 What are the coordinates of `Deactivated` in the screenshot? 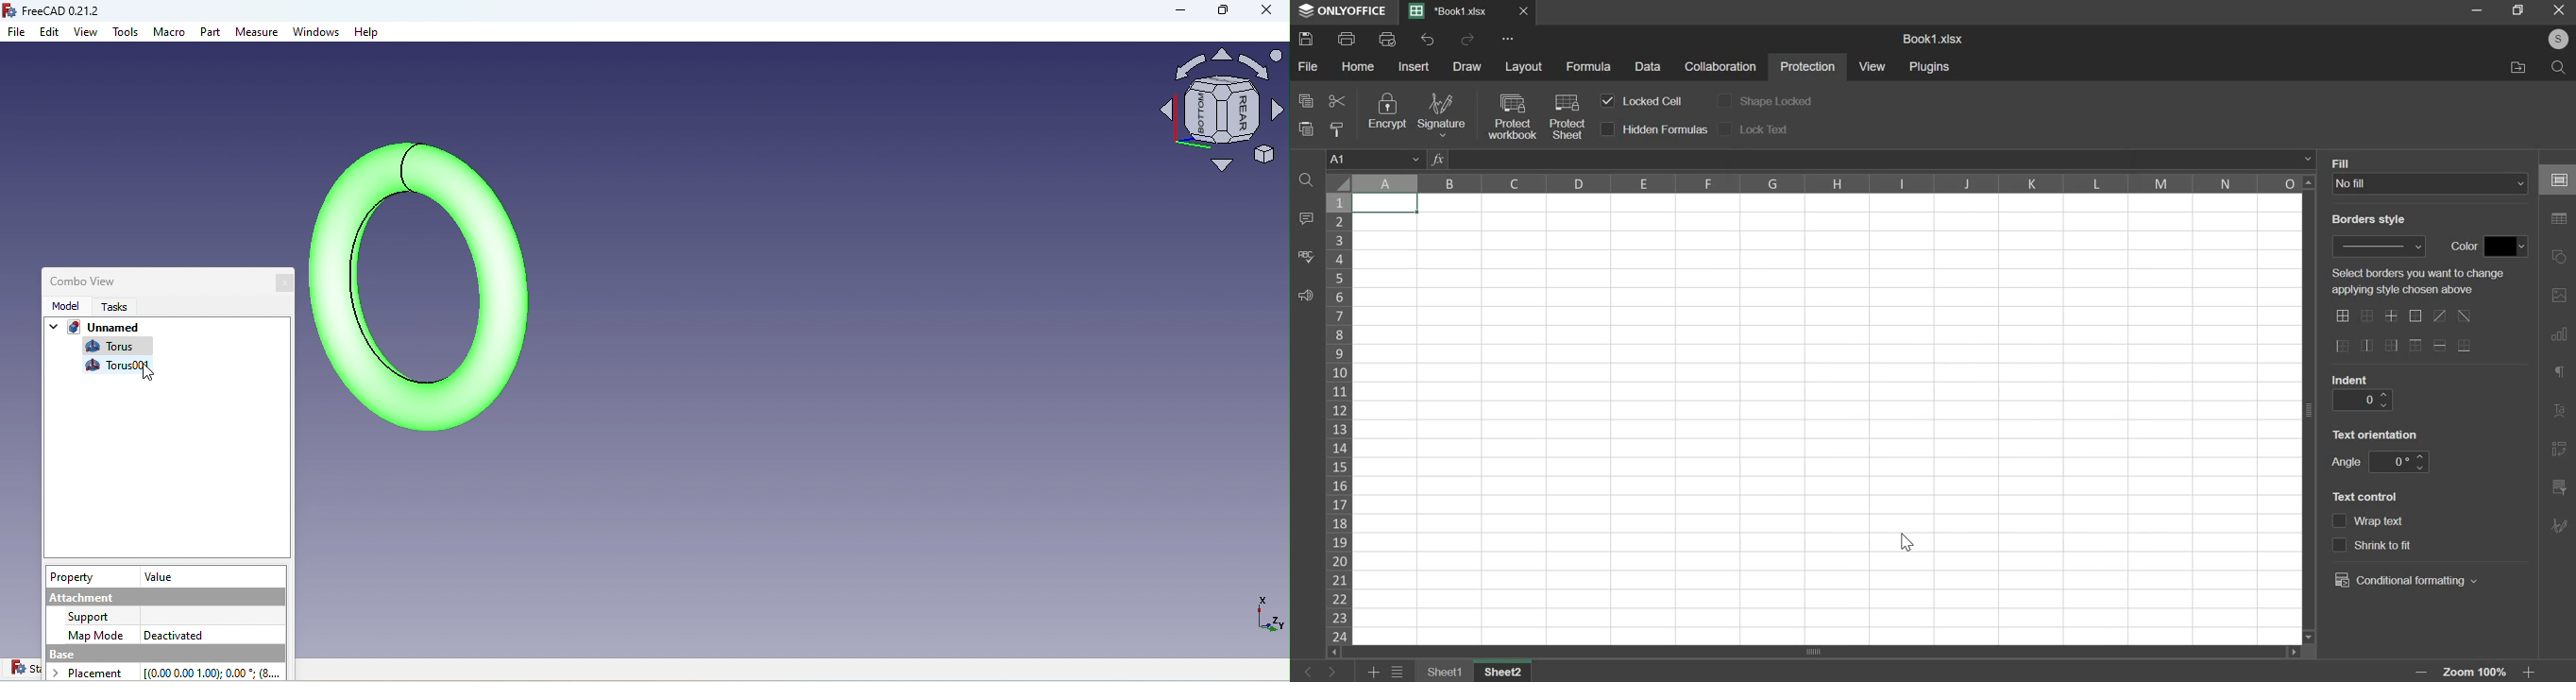 It's located at (173, 633).